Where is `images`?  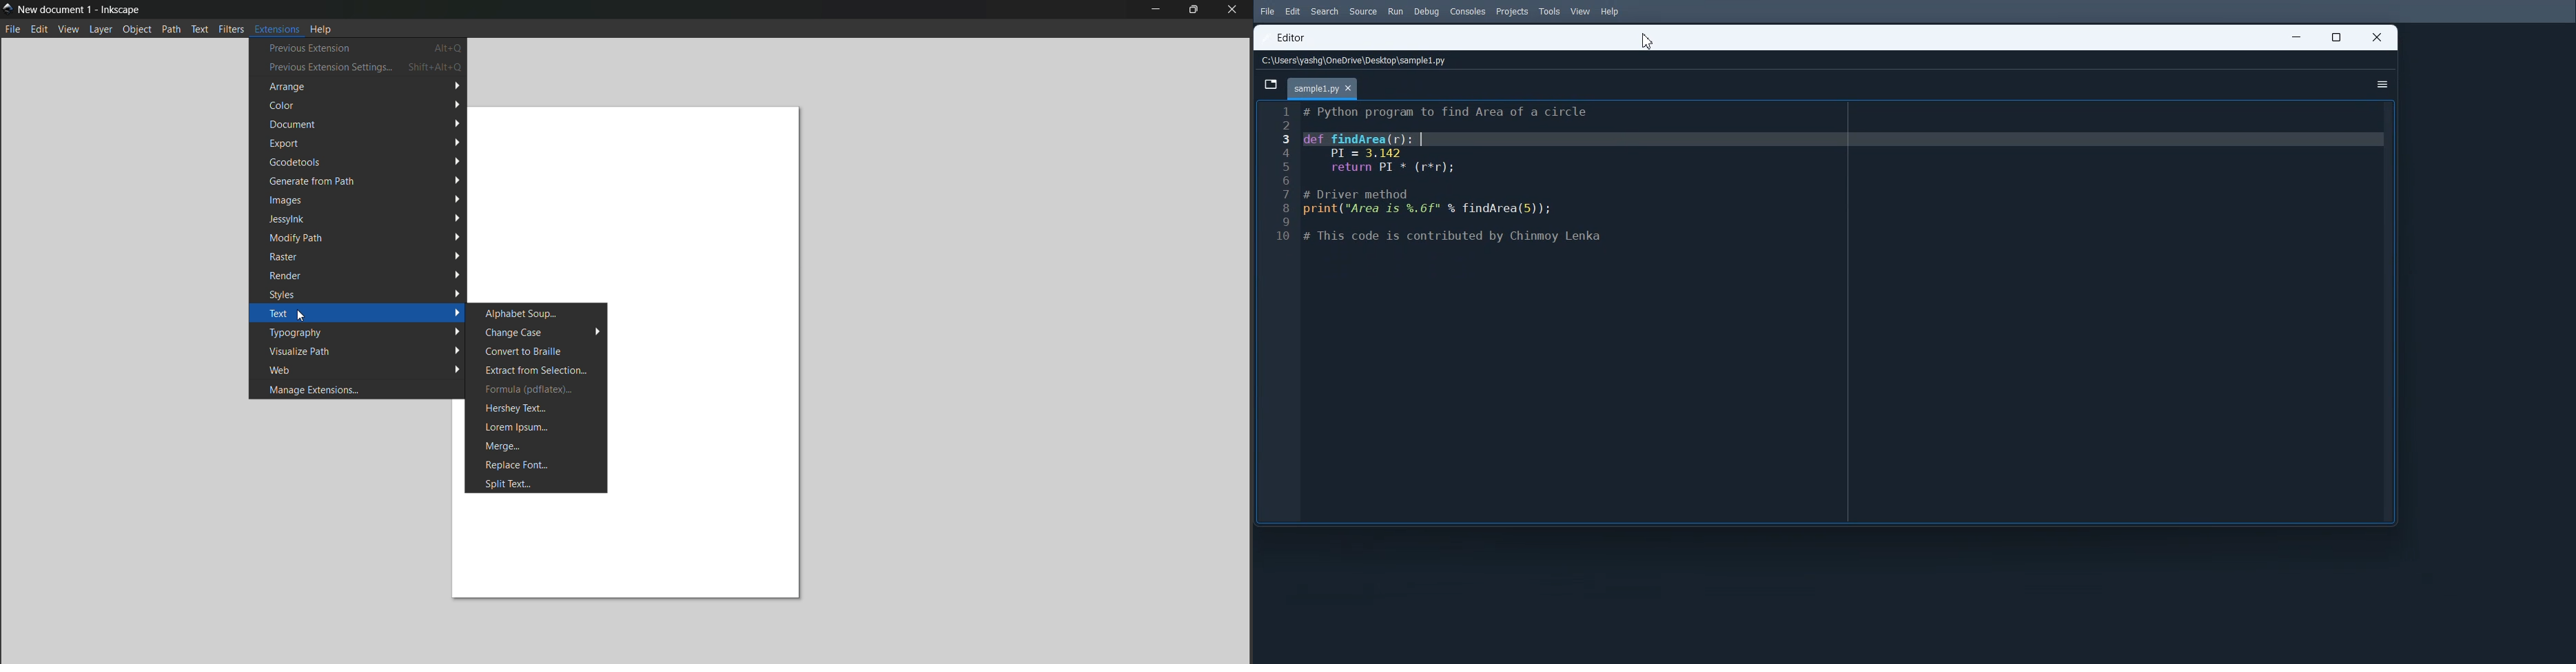 images is located at coordinates (365, 199).